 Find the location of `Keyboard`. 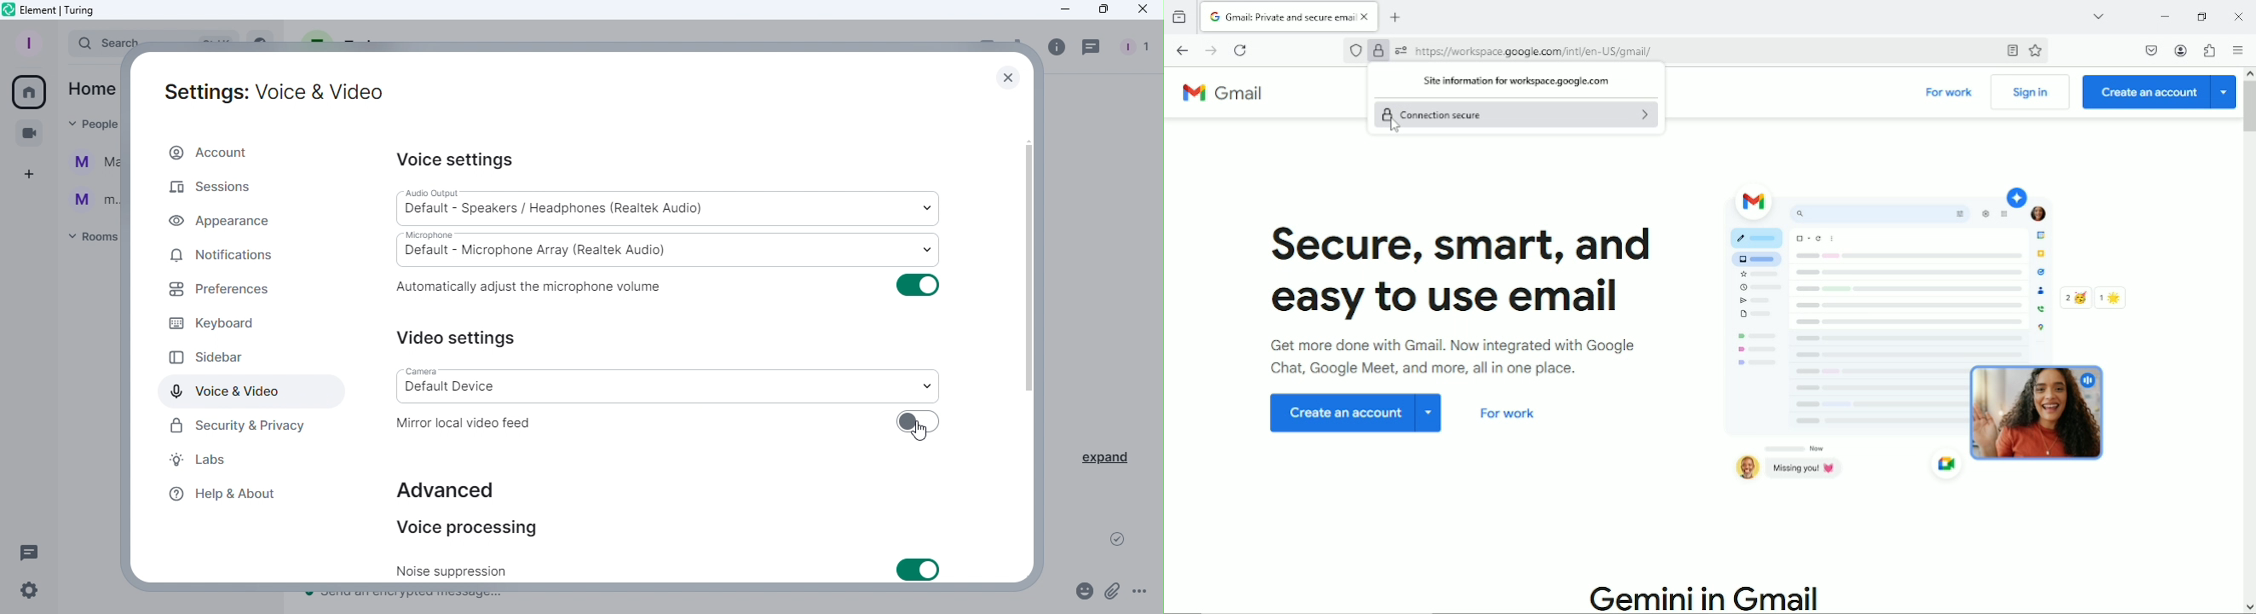

Keyboard is located at coordinates (225, 323).